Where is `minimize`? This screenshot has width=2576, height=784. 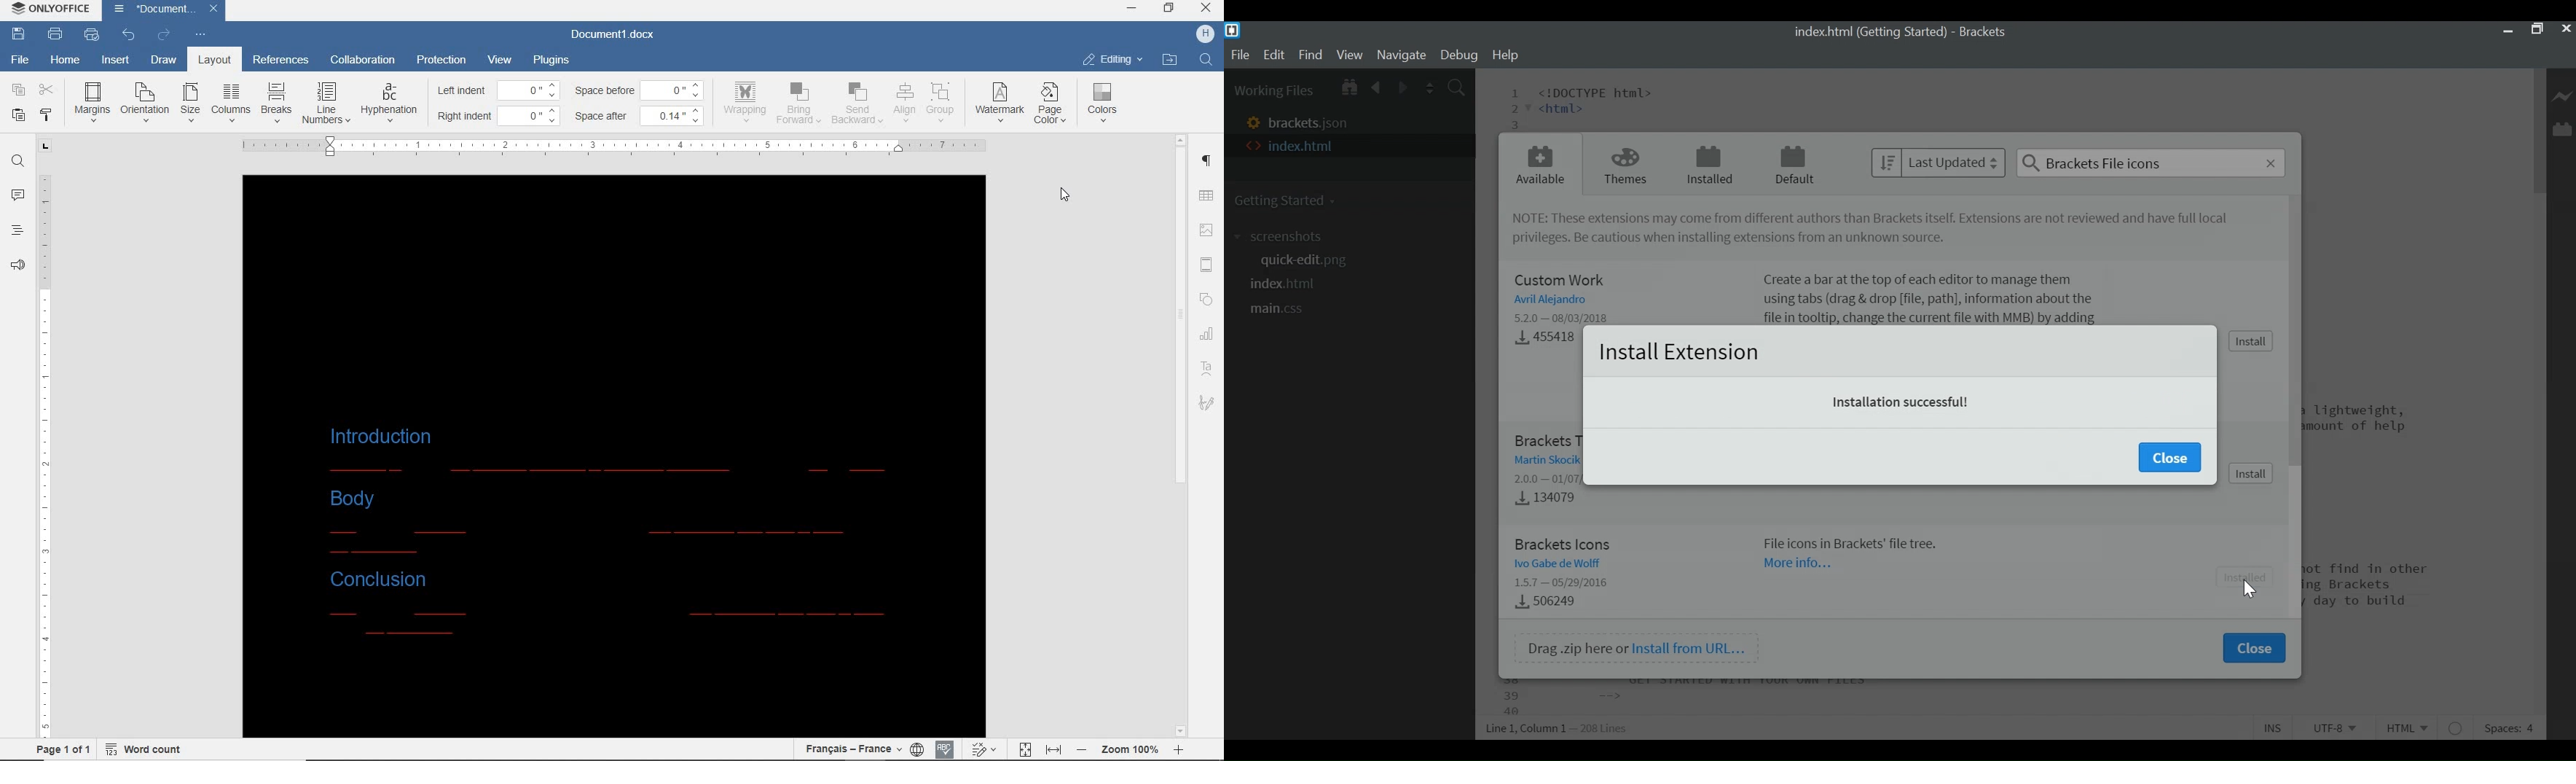
minimize is located at coordinates (2507, 31).